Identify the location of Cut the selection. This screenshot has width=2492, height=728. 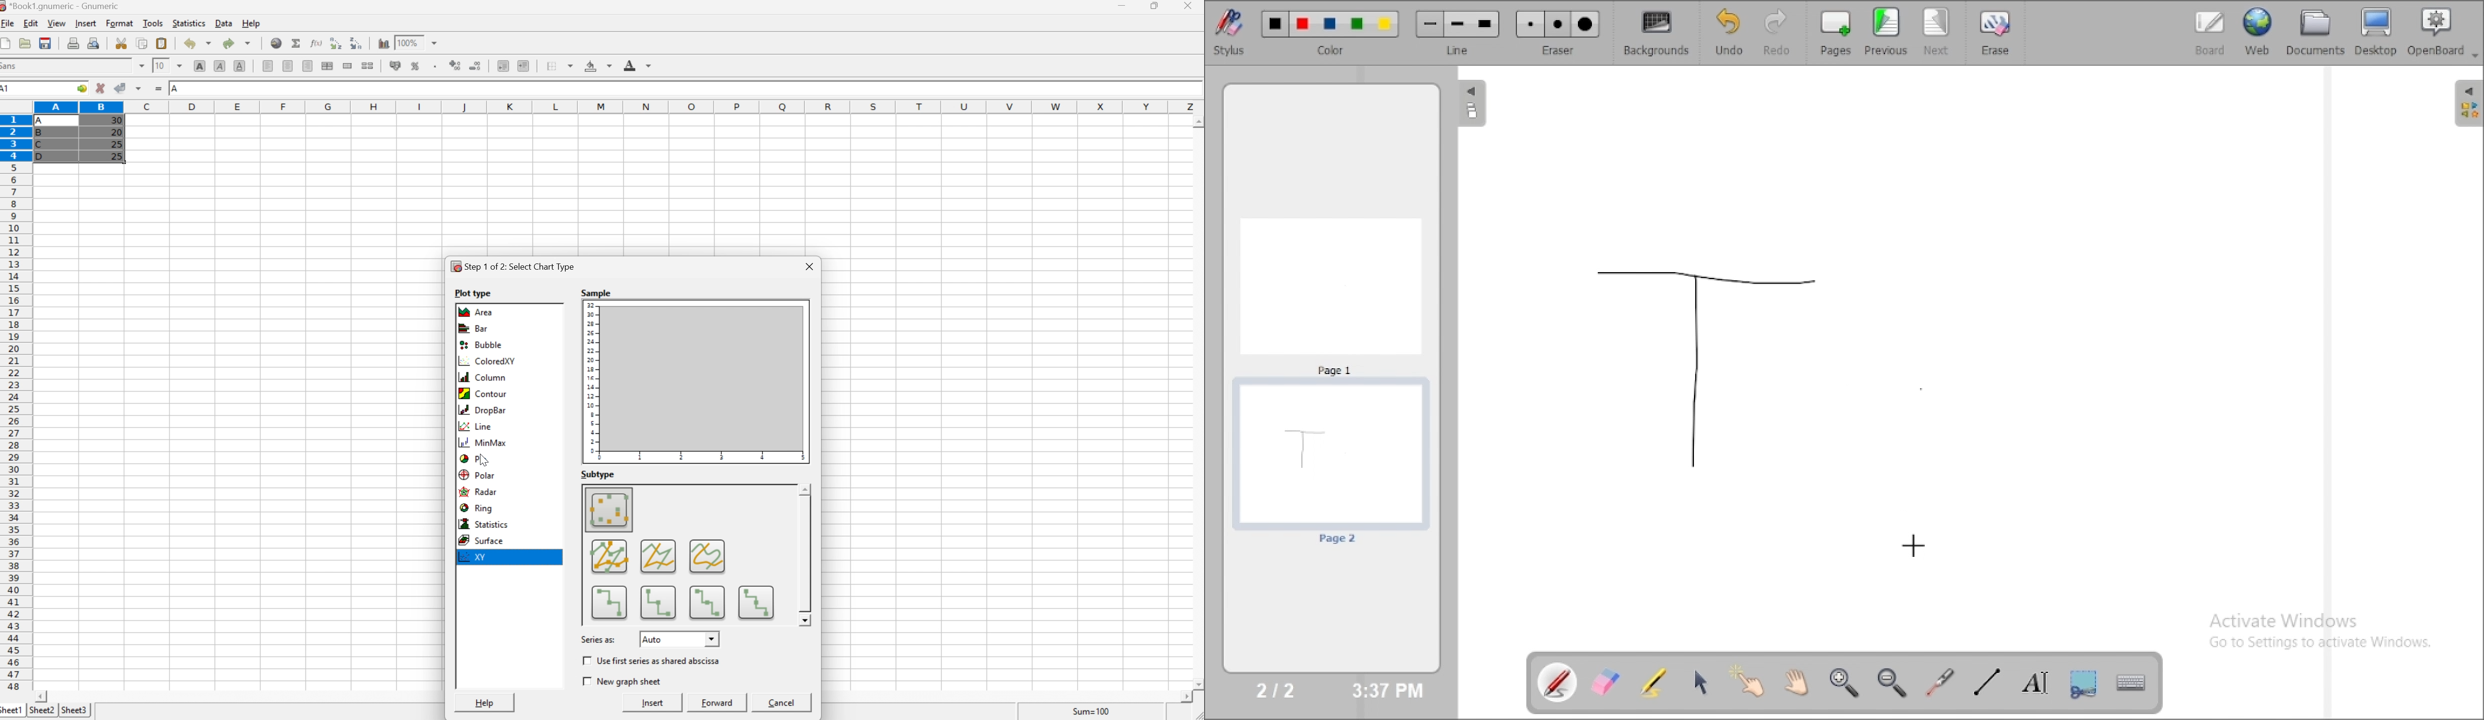
(123, 43).